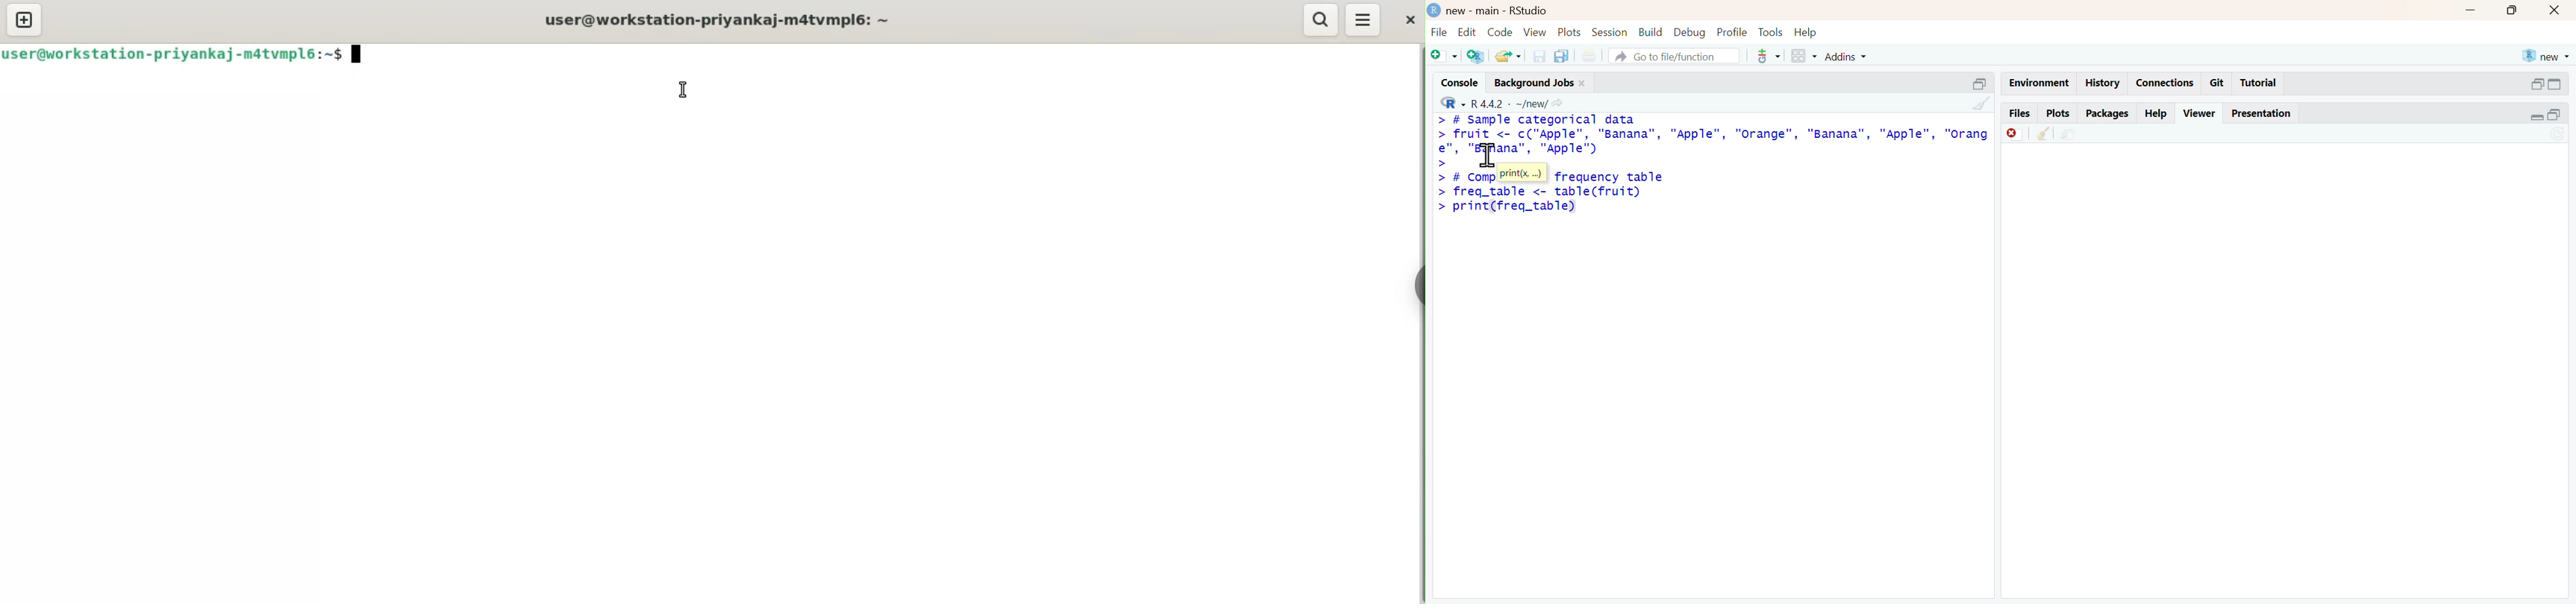  What do you see at coordinates (1570, 33) in the screenshot?
I see `plots` at bounding box center [1570, 33].